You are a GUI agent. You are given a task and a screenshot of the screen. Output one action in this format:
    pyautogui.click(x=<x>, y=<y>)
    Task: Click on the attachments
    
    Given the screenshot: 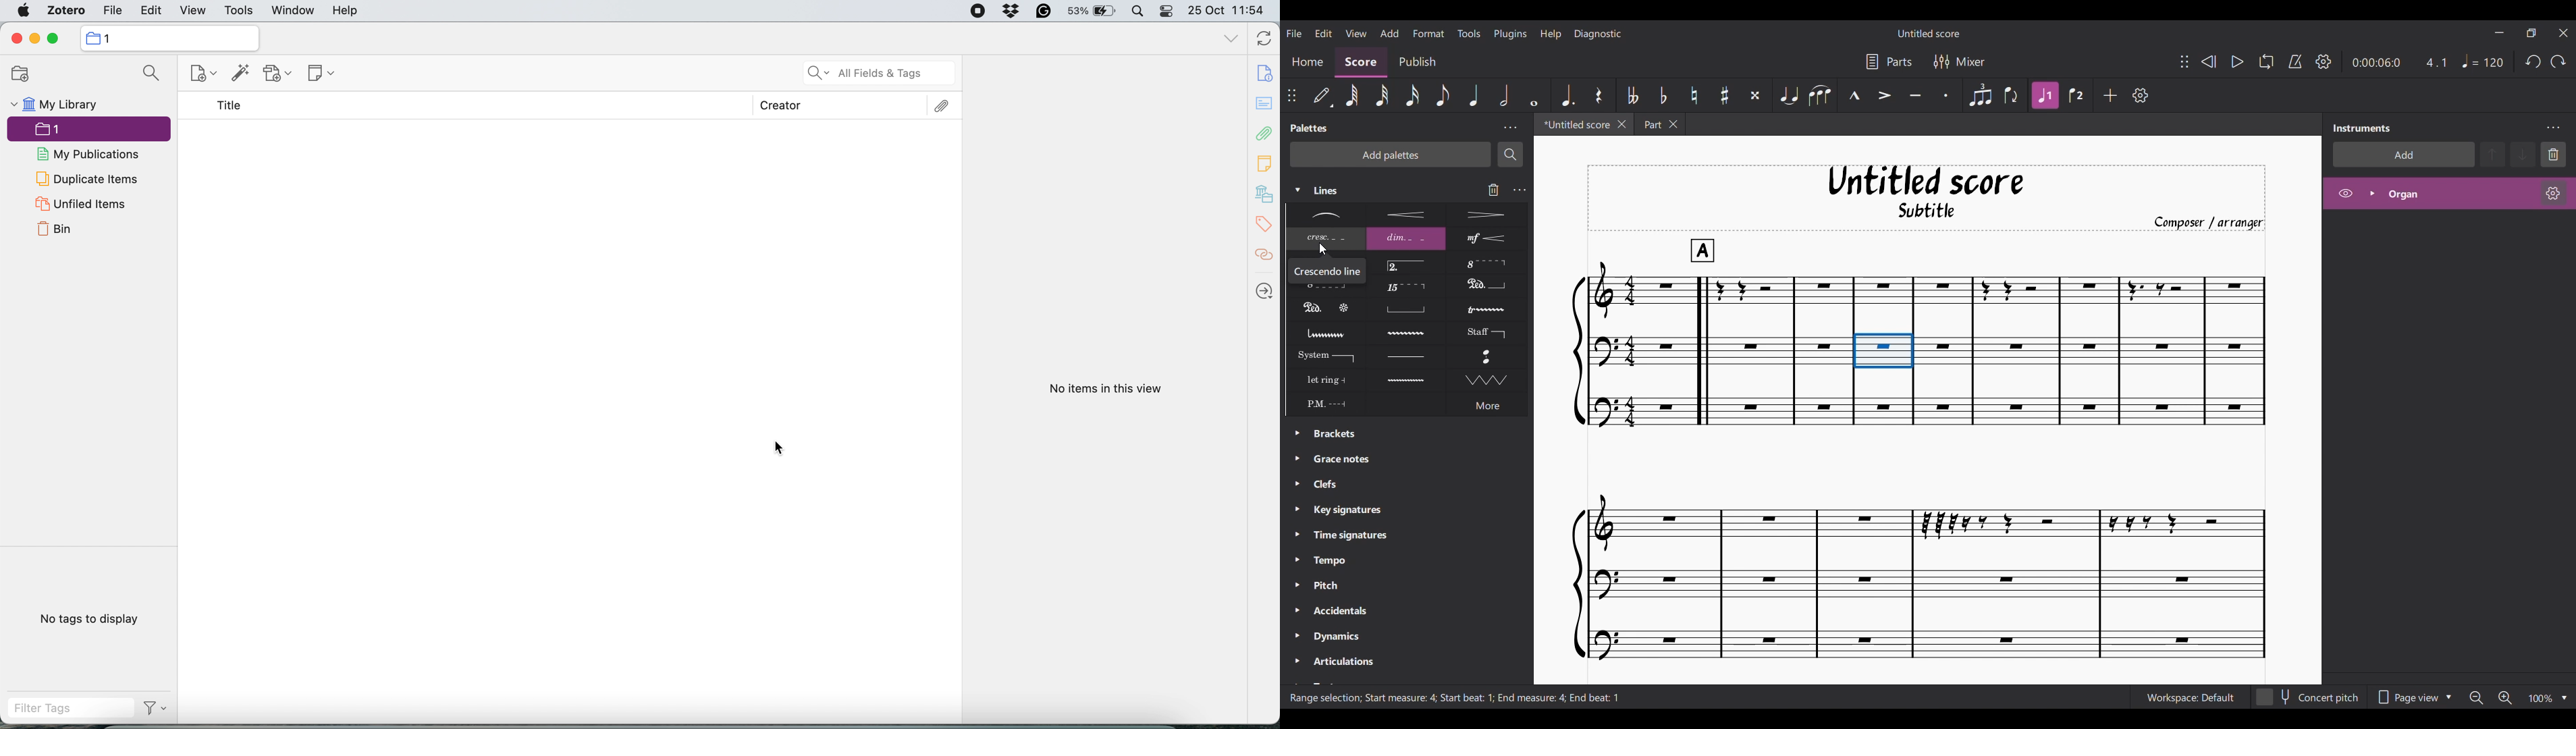 What is the action you would take?
    pyautogui.click(x=1265, y=135)
    